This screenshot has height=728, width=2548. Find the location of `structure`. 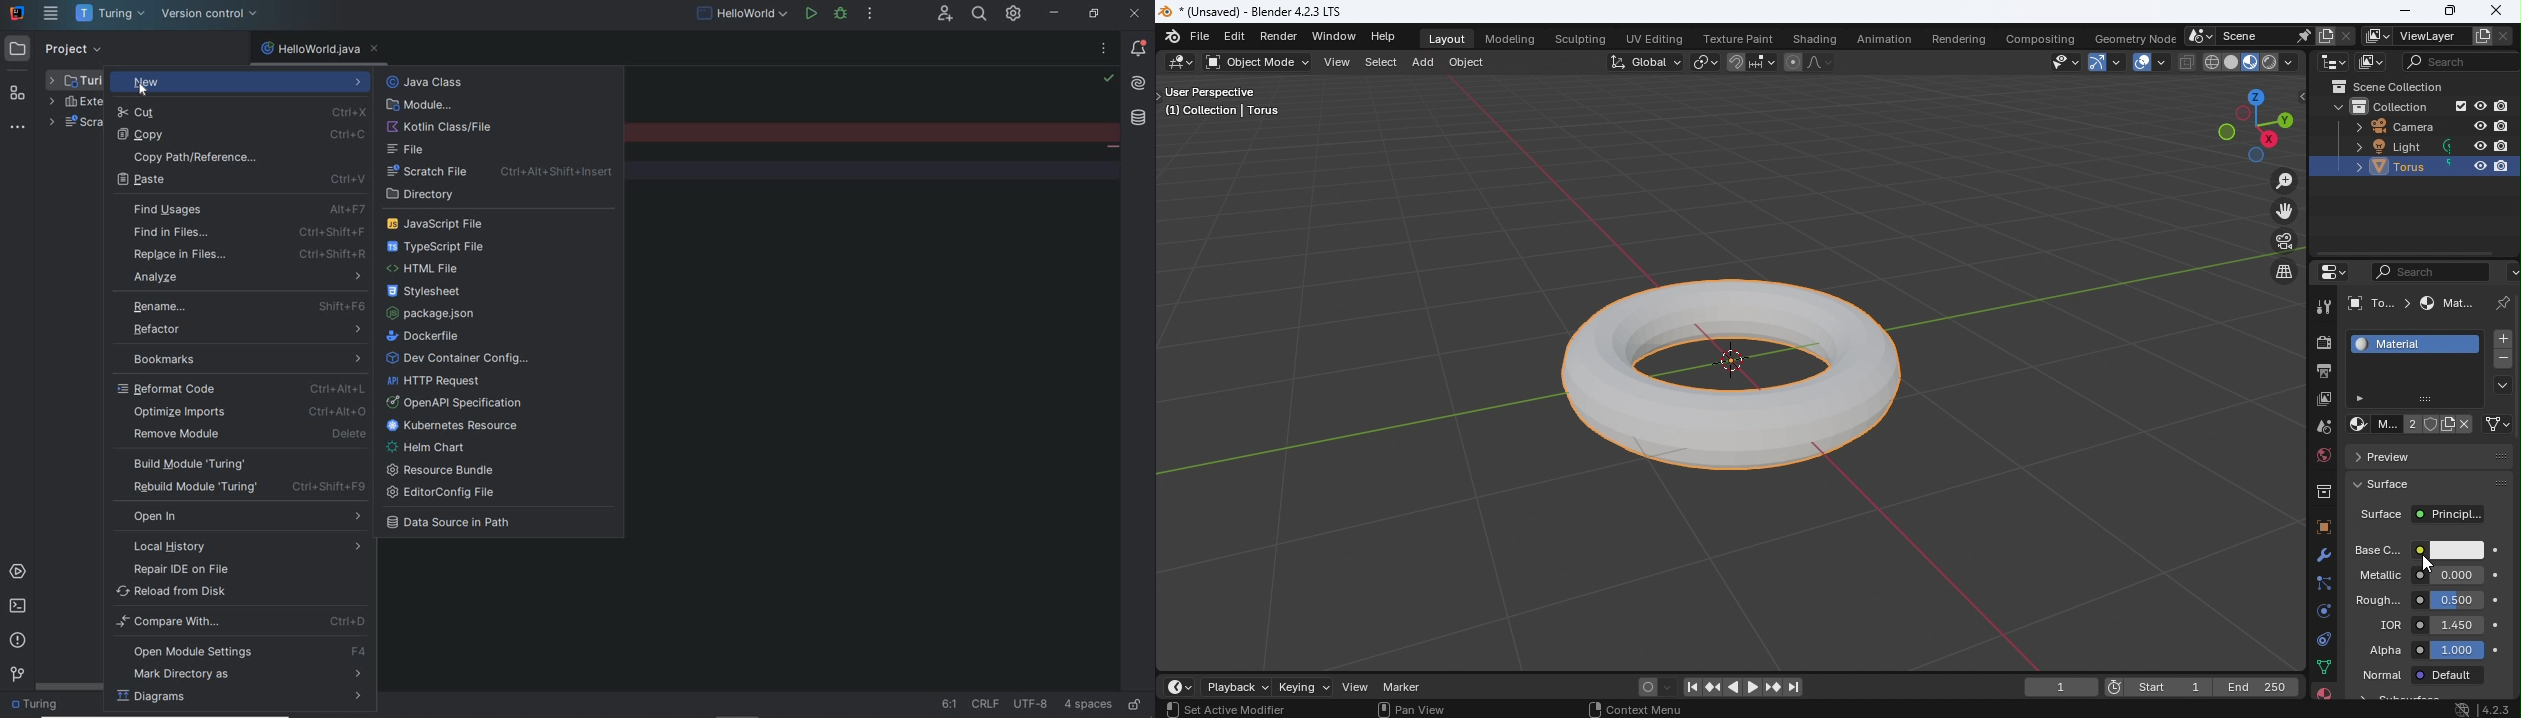

structure is located at coordinates (19, 88).